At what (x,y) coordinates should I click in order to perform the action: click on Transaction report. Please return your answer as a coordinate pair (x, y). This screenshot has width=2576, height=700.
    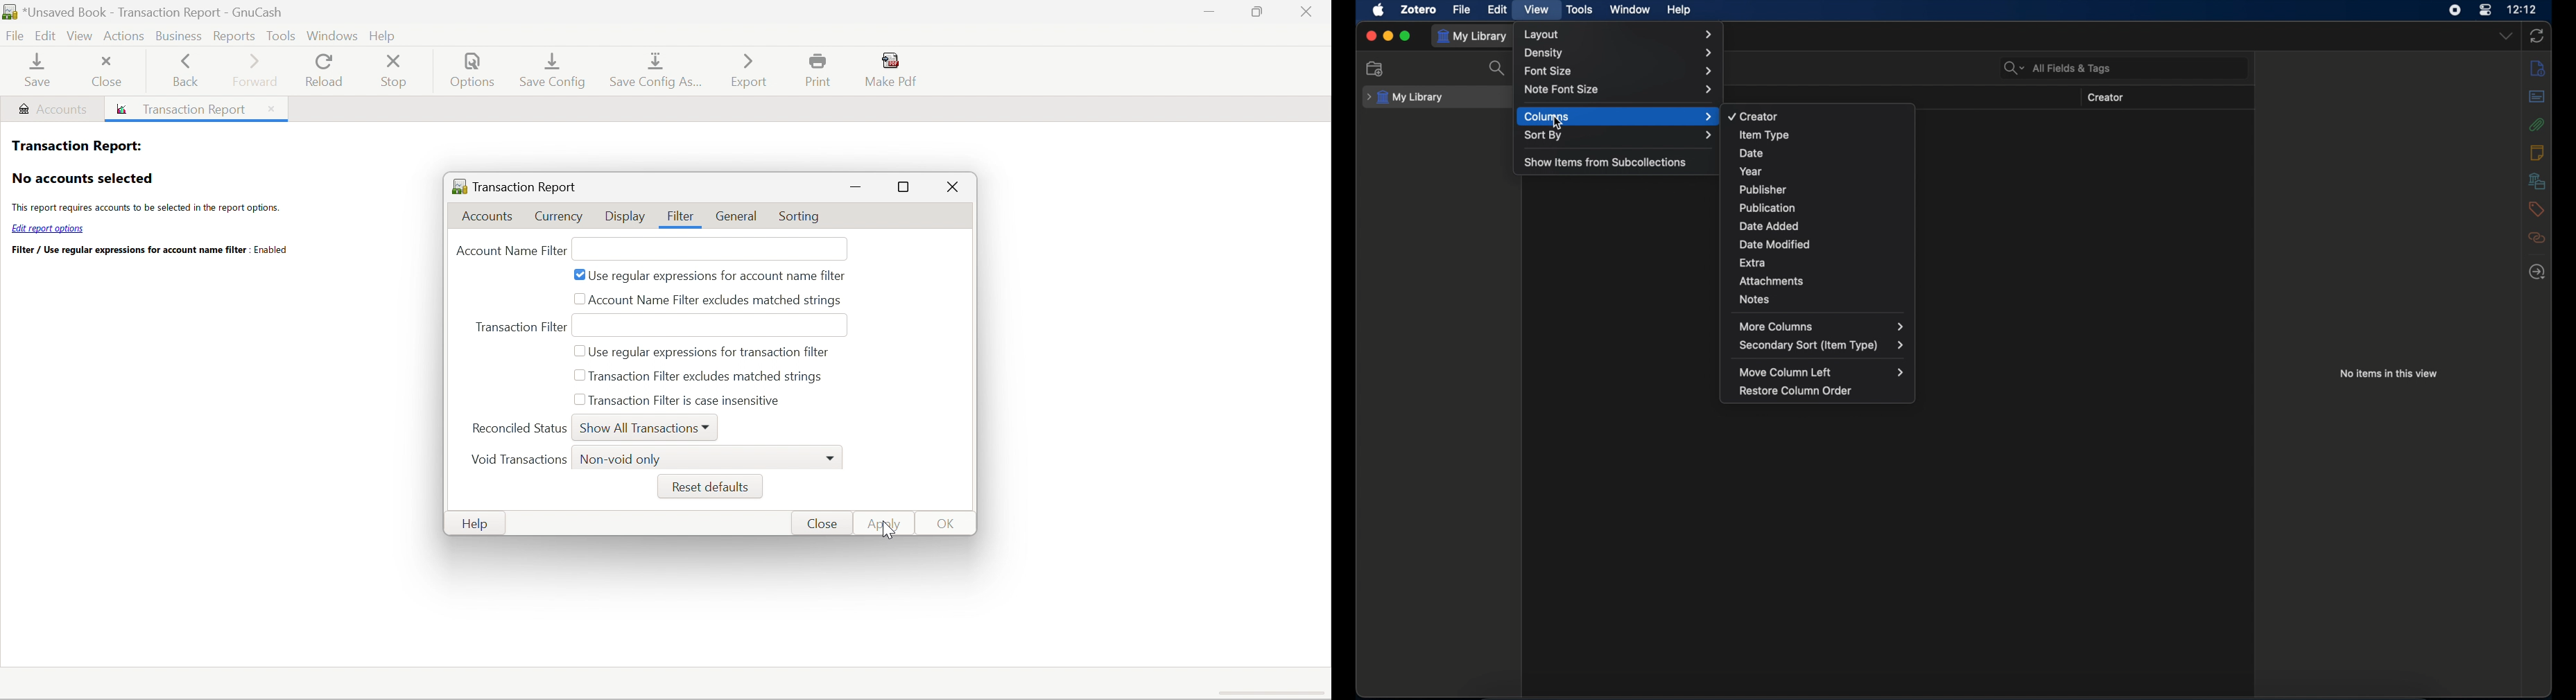
    Looking at the image, I should click on (185, 110).